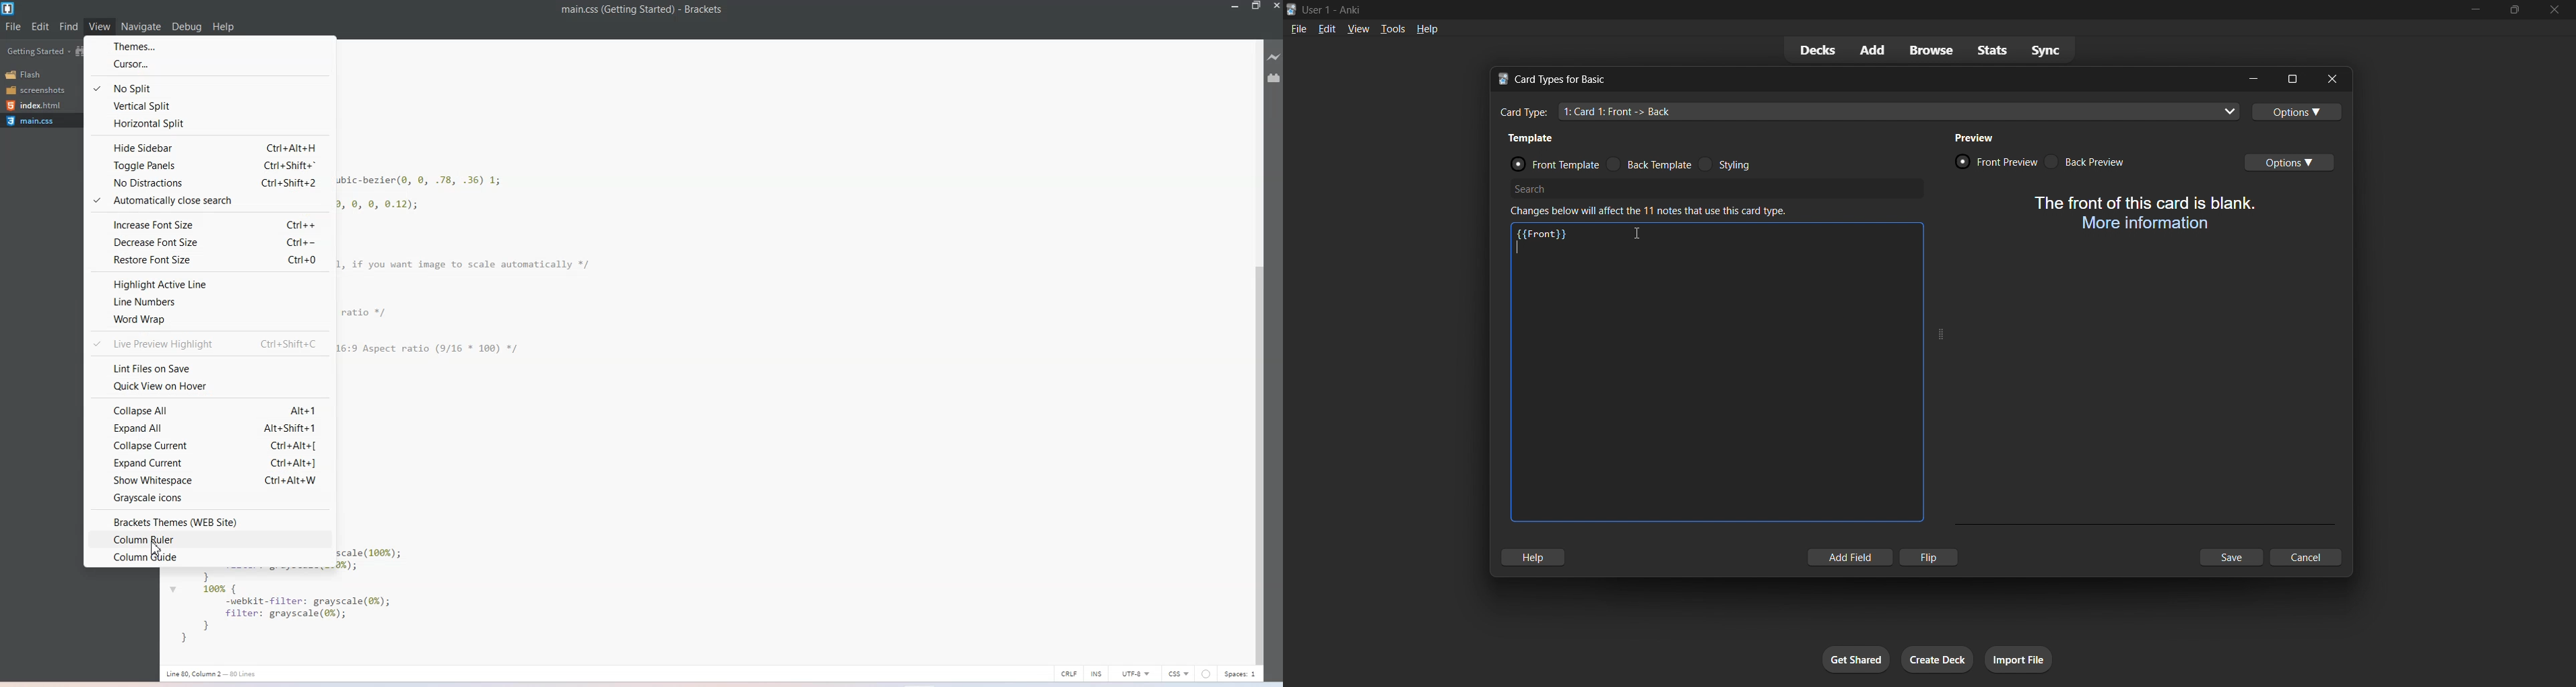 Image resolution: width=2576 pixels, height=700 pixels. Describe the element at coordinates (1256, 7) in the screenshot. I see `Maximize` at that location.